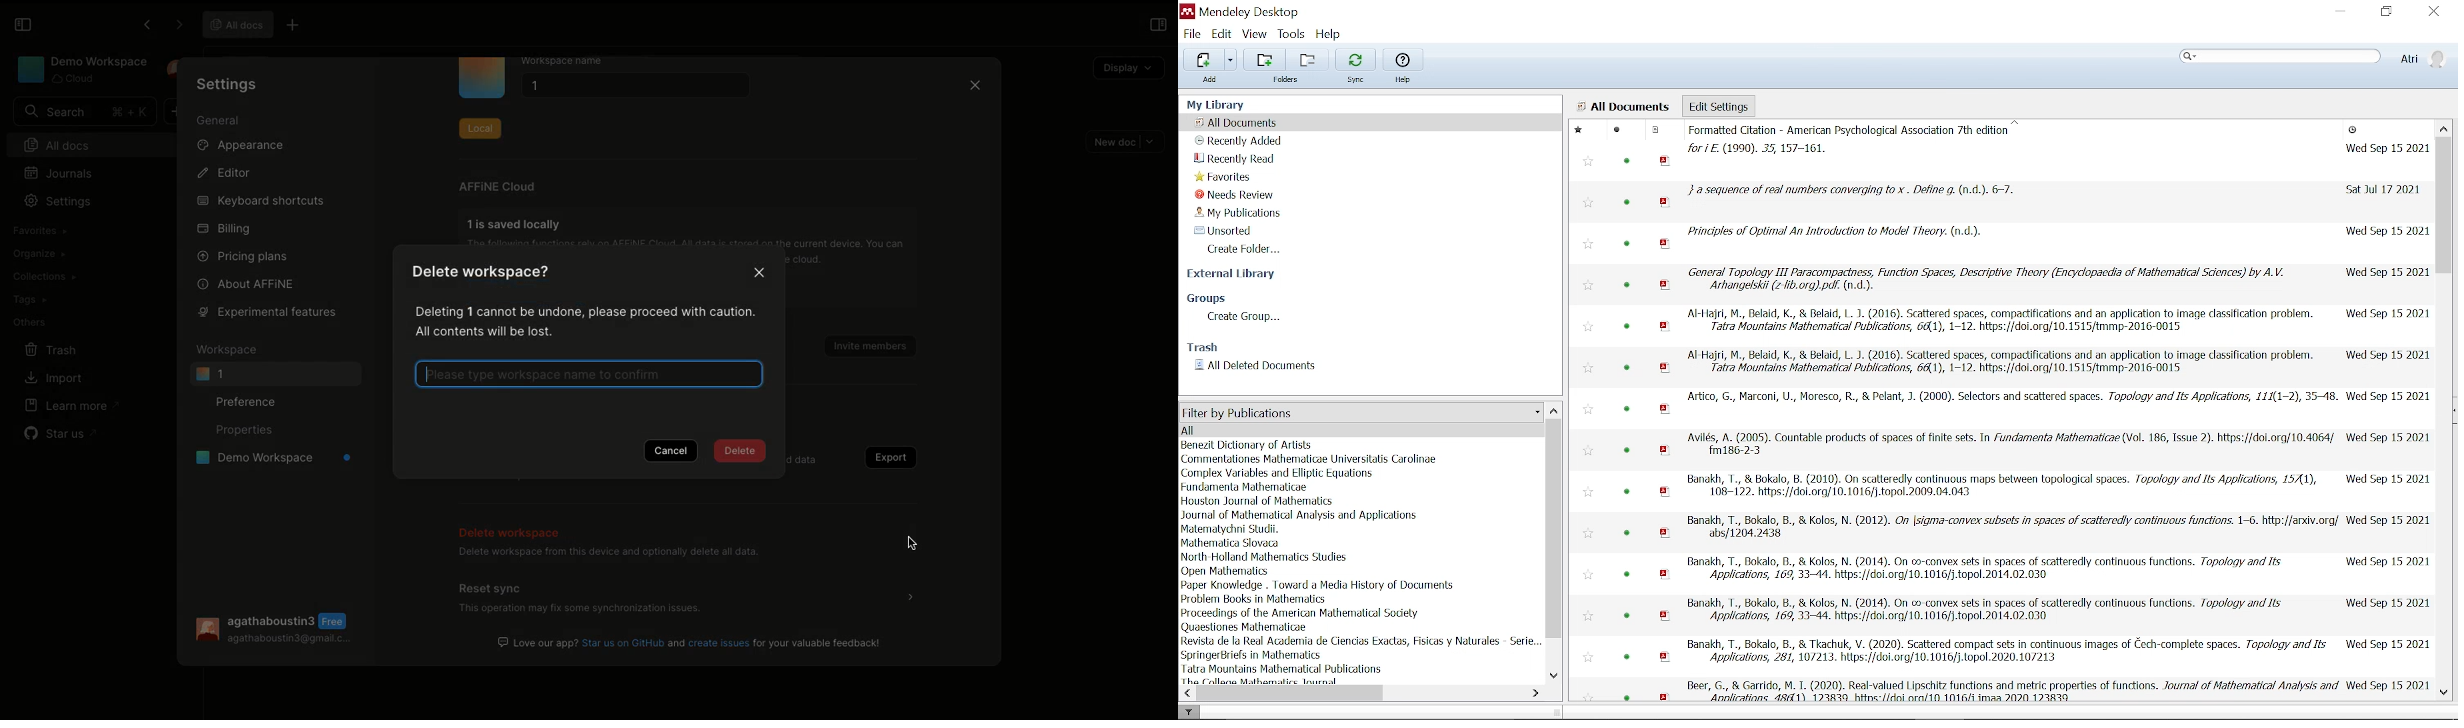  Describe the element at coordinates (2384, 148) in the screenshot. I see `Date time` at that location.